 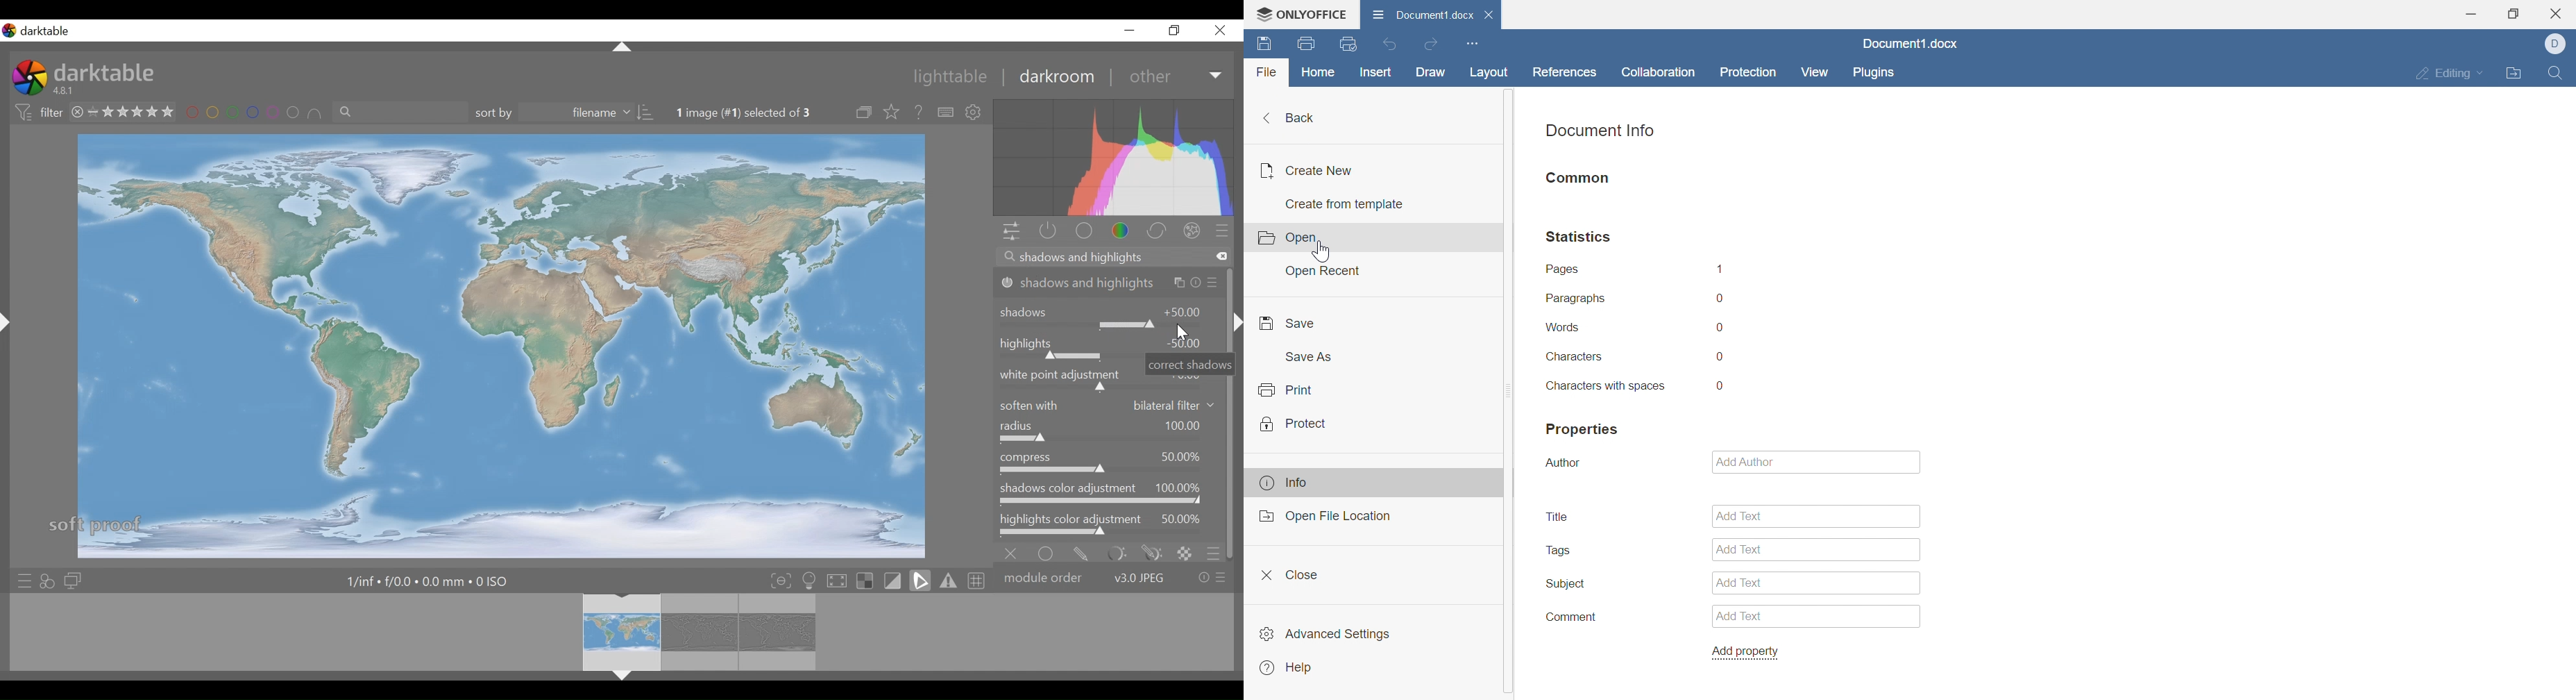 What do you see at coordinates (945, 112) in the screenshot?
I see `define shortcut` at bounding box center [945, 112].